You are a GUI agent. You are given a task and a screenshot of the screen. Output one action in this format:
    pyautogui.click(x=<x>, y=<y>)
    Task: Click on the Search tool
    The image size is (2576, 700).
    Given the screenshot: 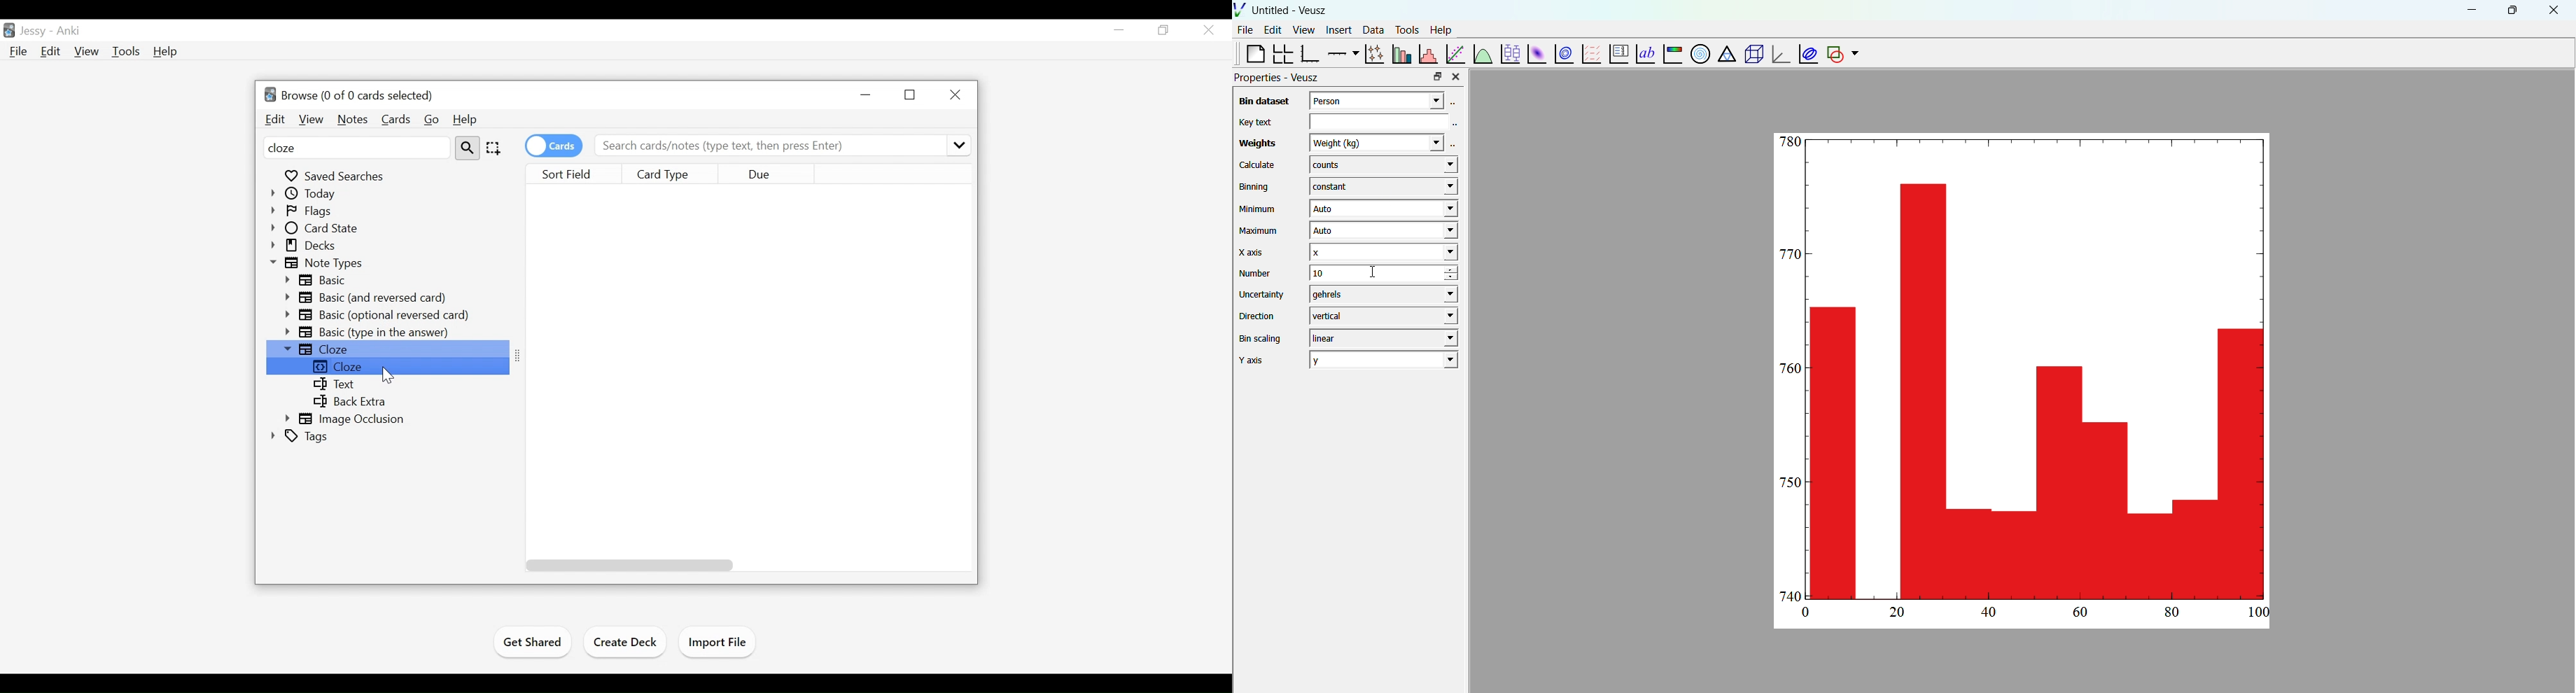 What is the action you would take?
    pyautogui.click(x=469, y=148)
    